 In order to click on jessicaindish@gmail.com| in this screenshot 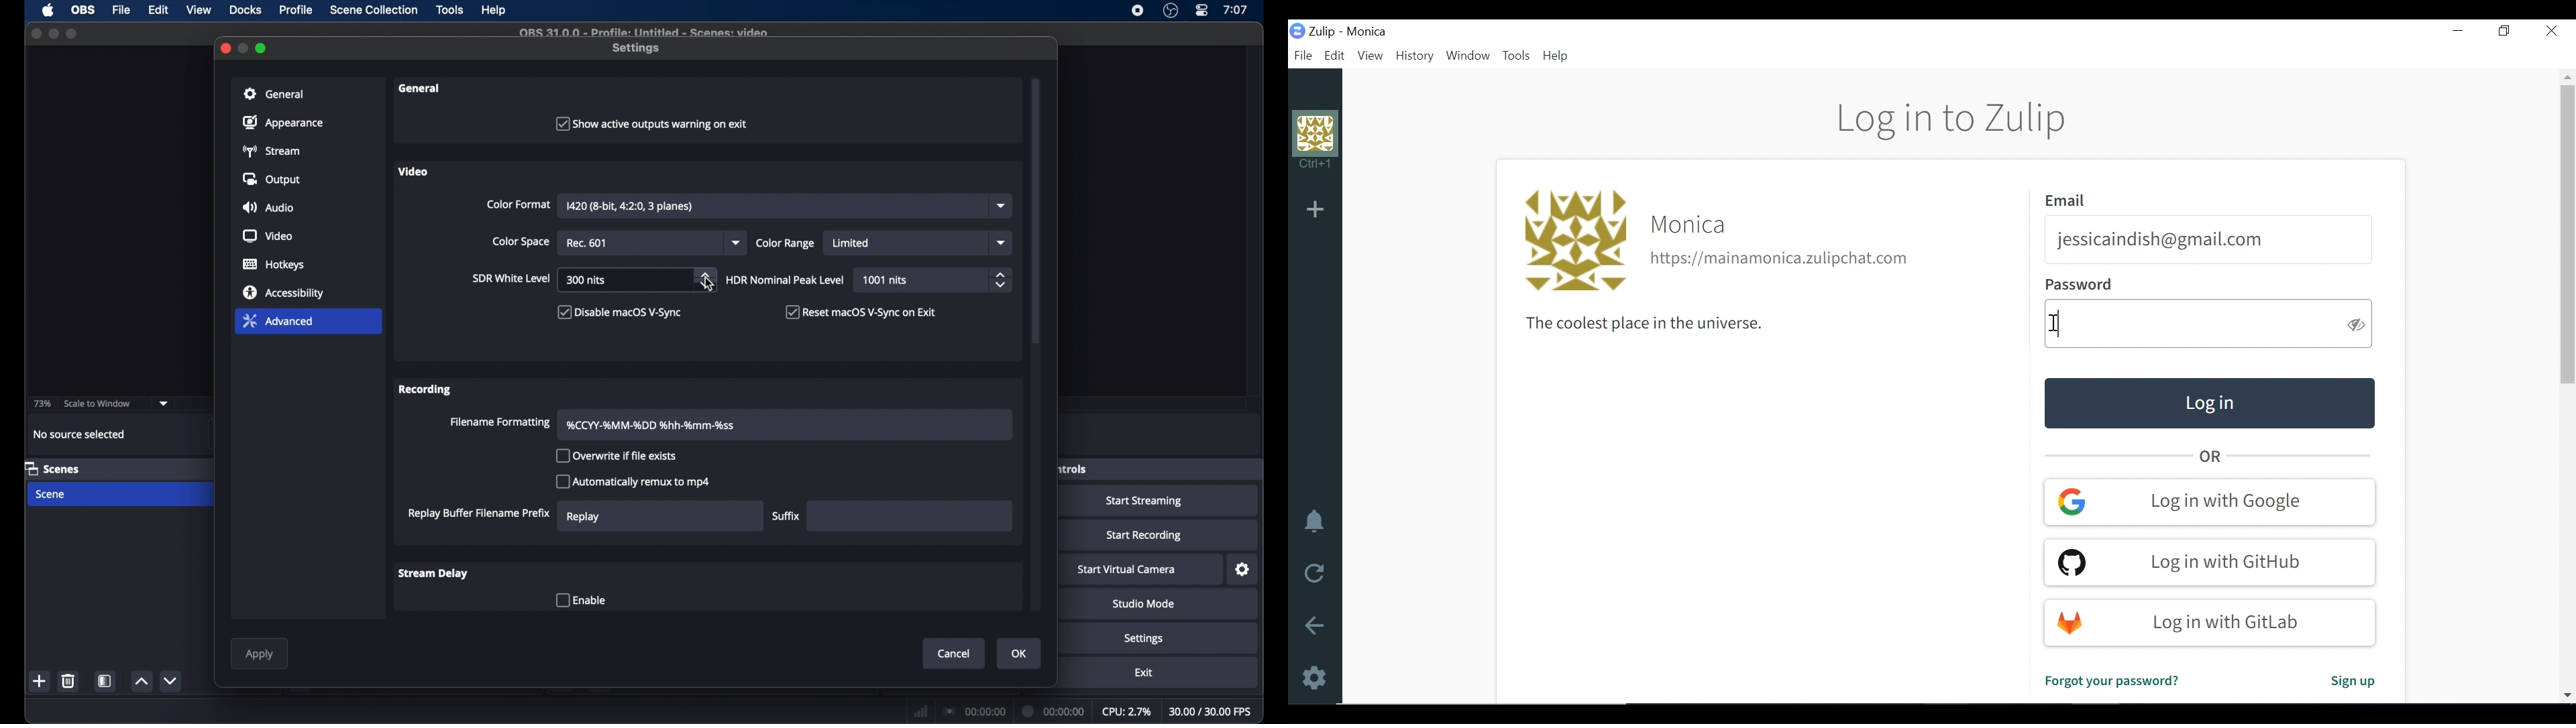, I will do `click(2161, 240)`.